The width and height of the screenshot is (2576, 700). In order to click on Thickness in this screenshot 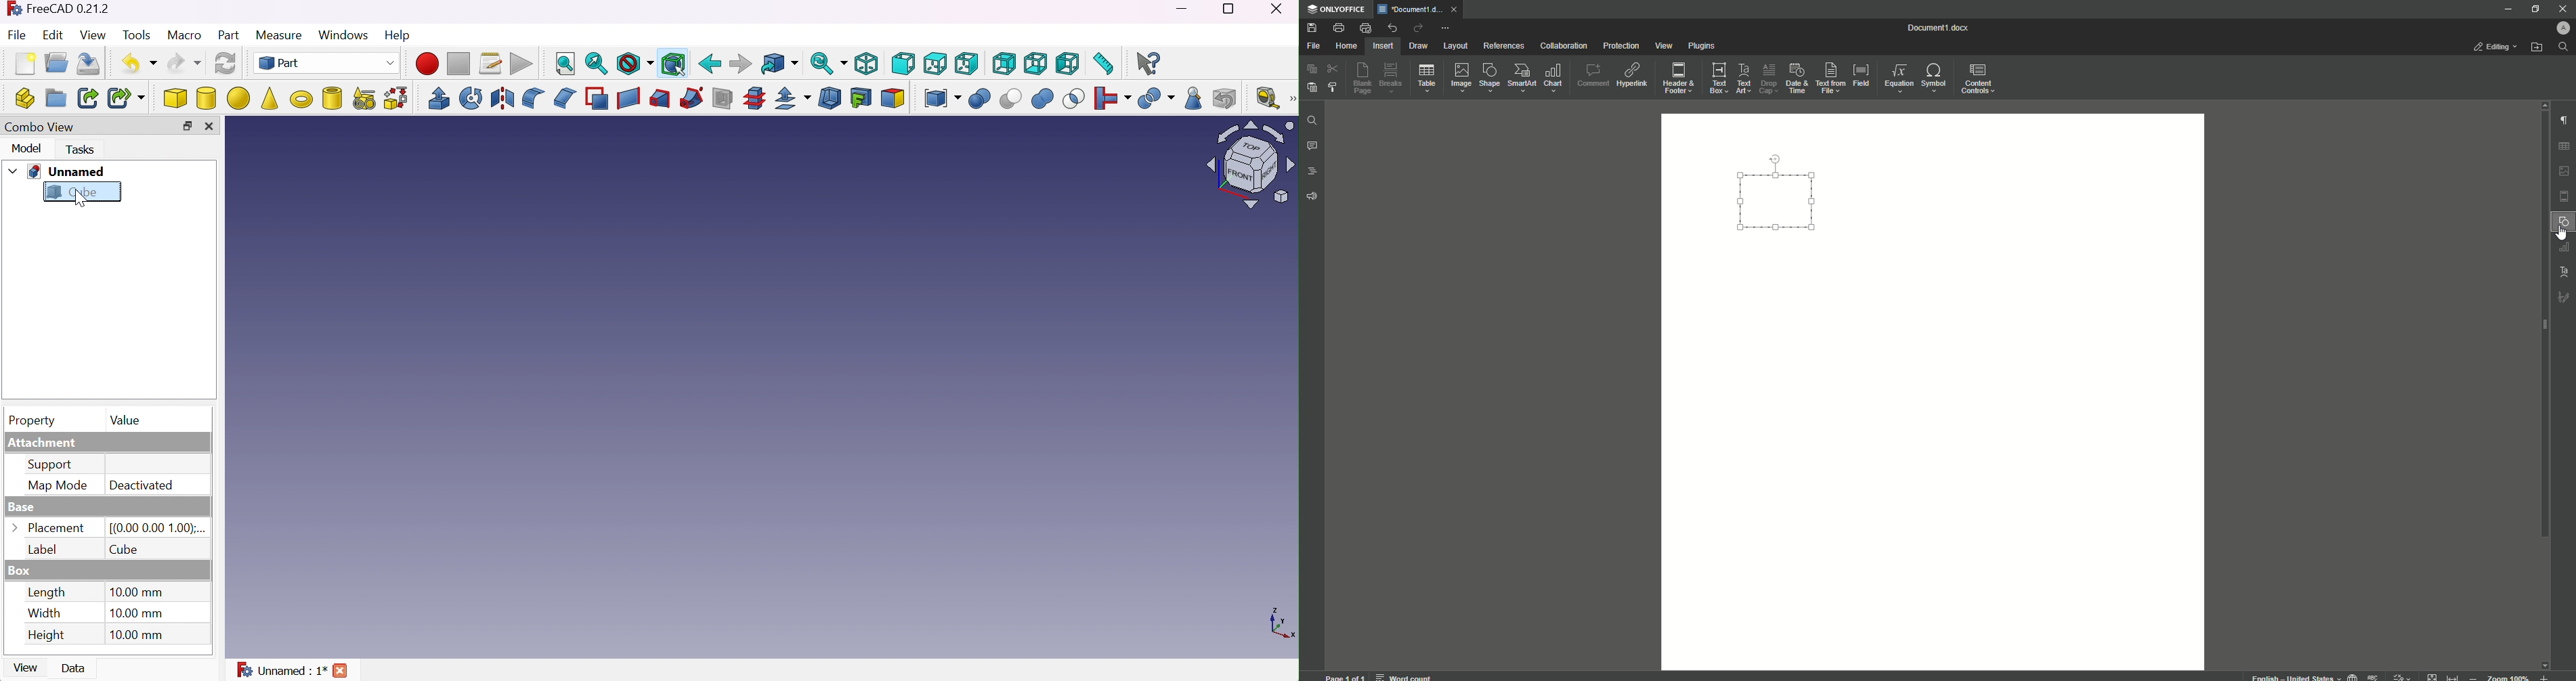, I will do `click(830, 101)`.